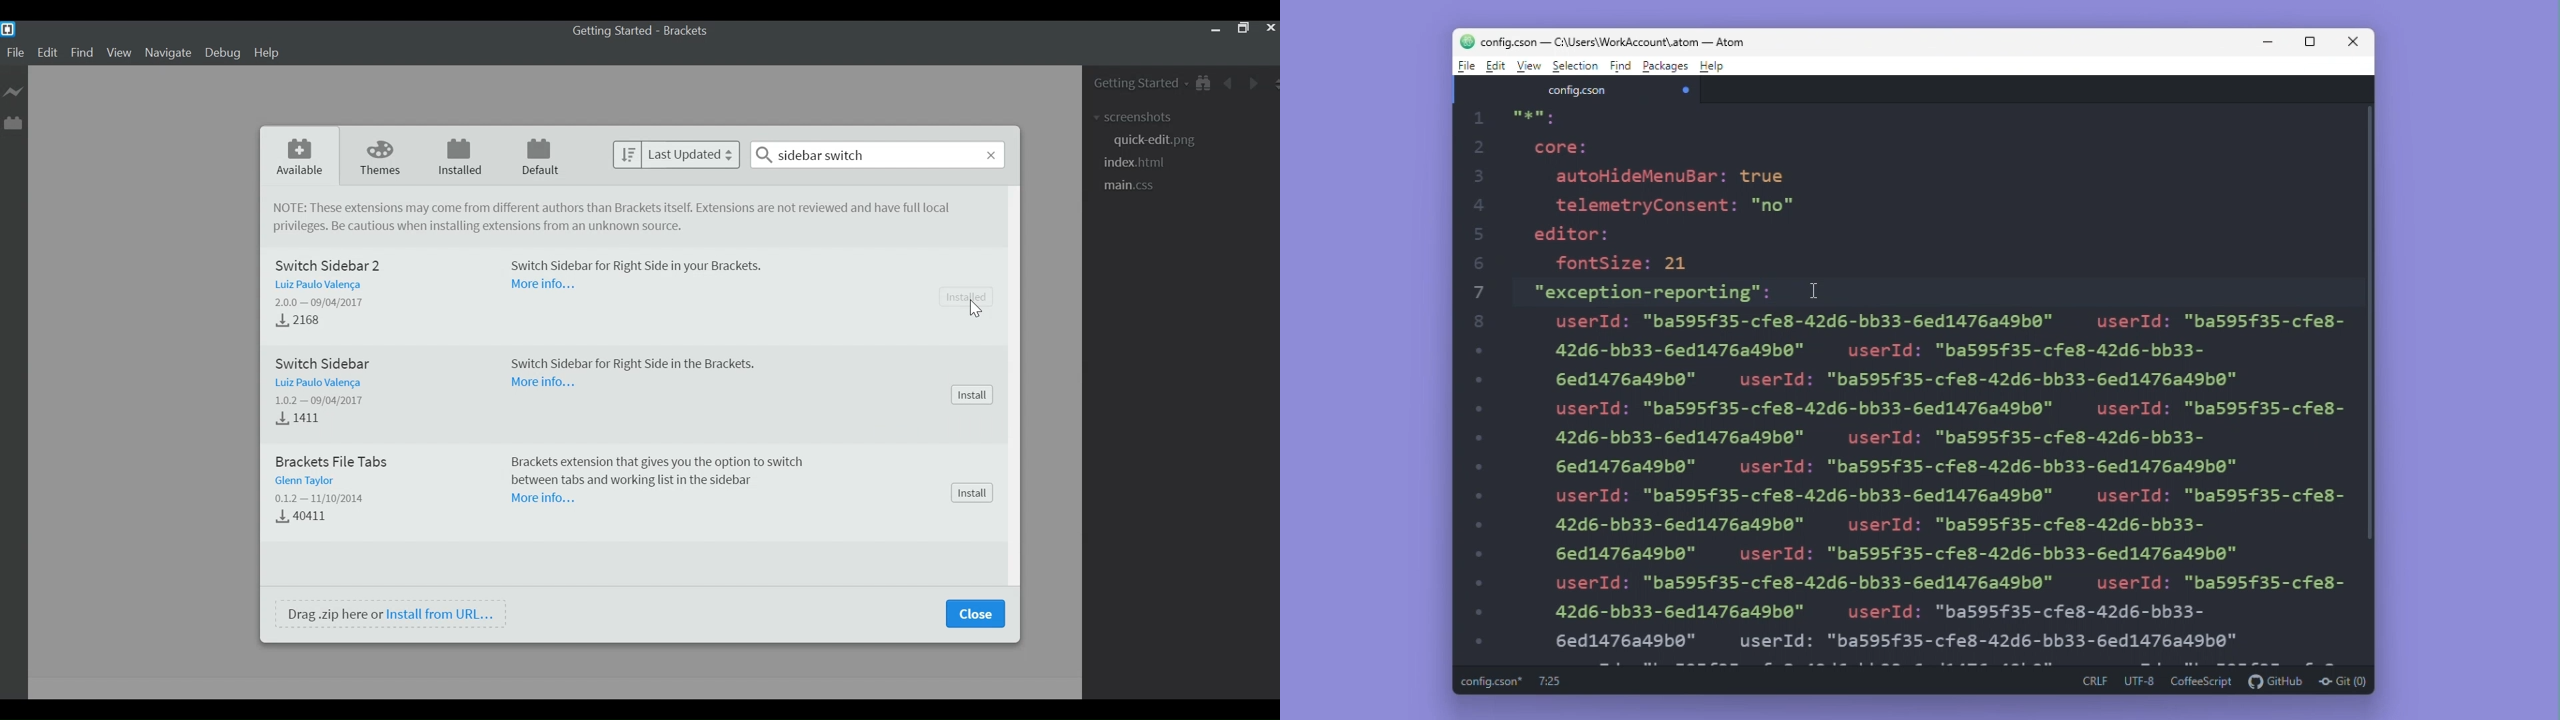  Describe the element at coordinates (637, 31) in the screenshot. I see `Getting Started - Brackets` at that location.